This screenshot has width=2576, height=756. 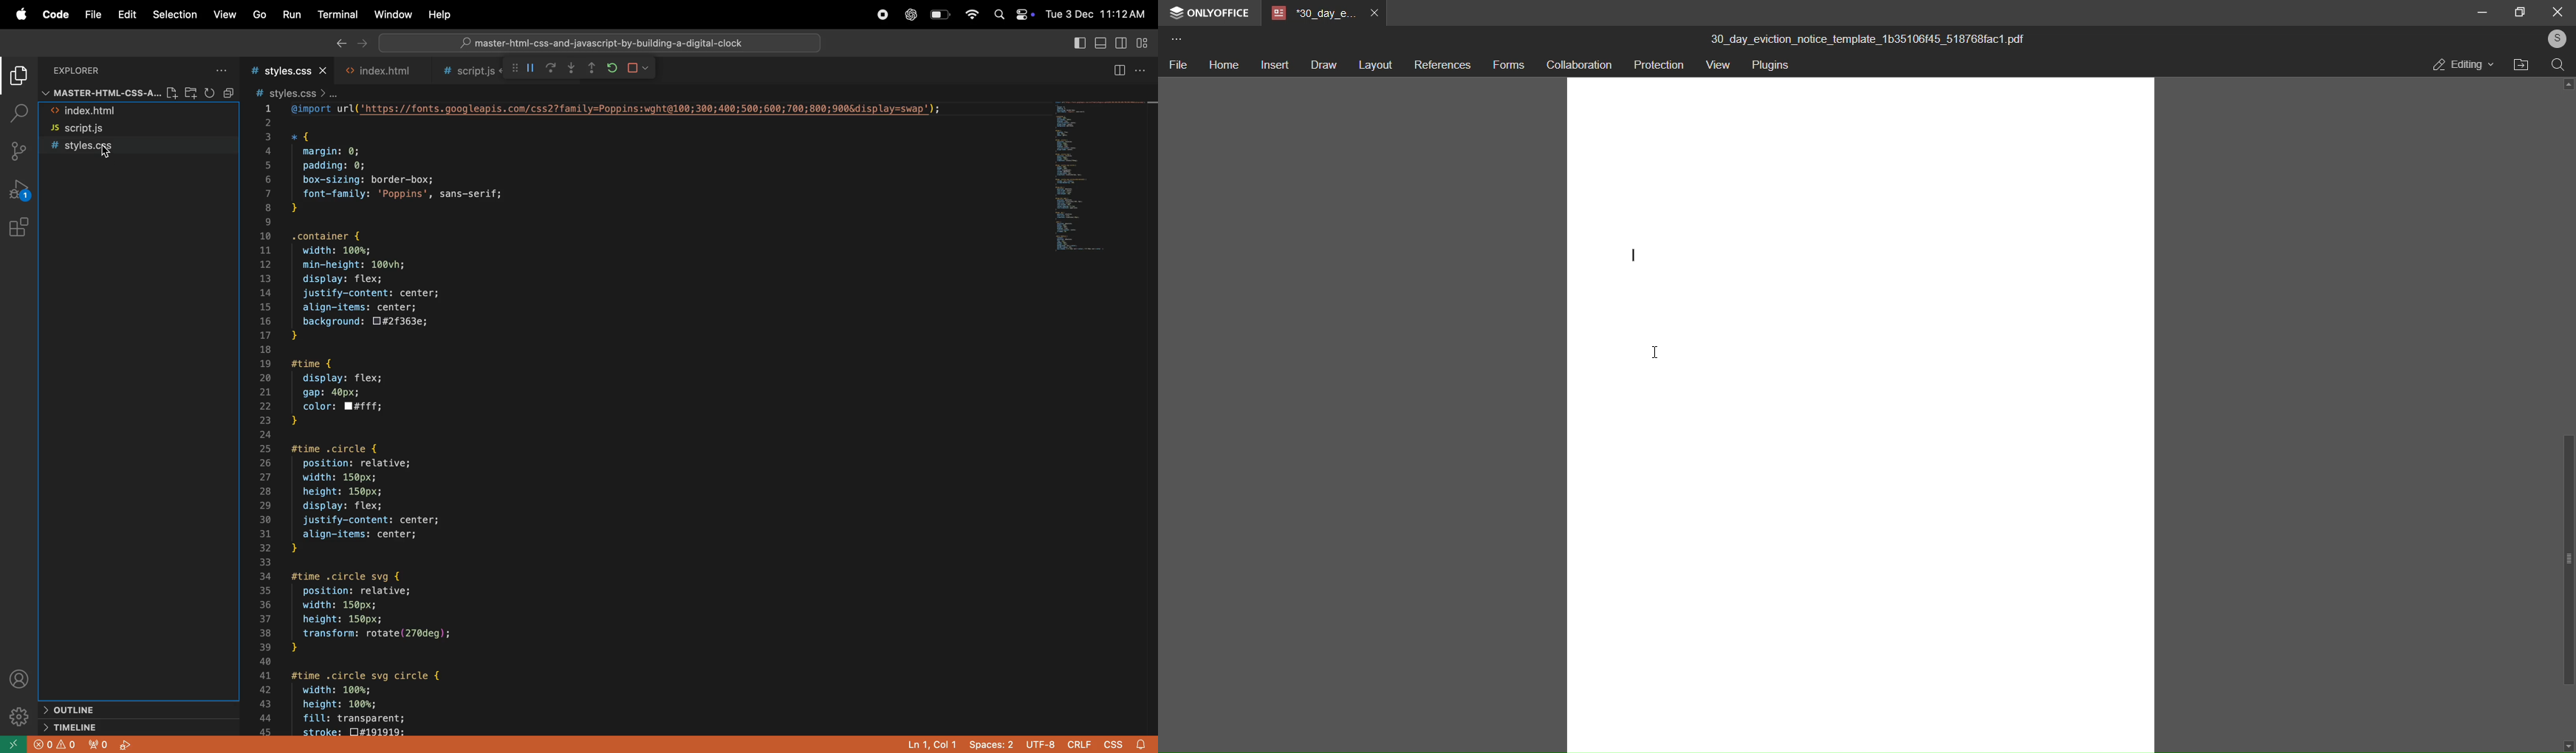 I want to click on user, so click(x=2555, y=38).